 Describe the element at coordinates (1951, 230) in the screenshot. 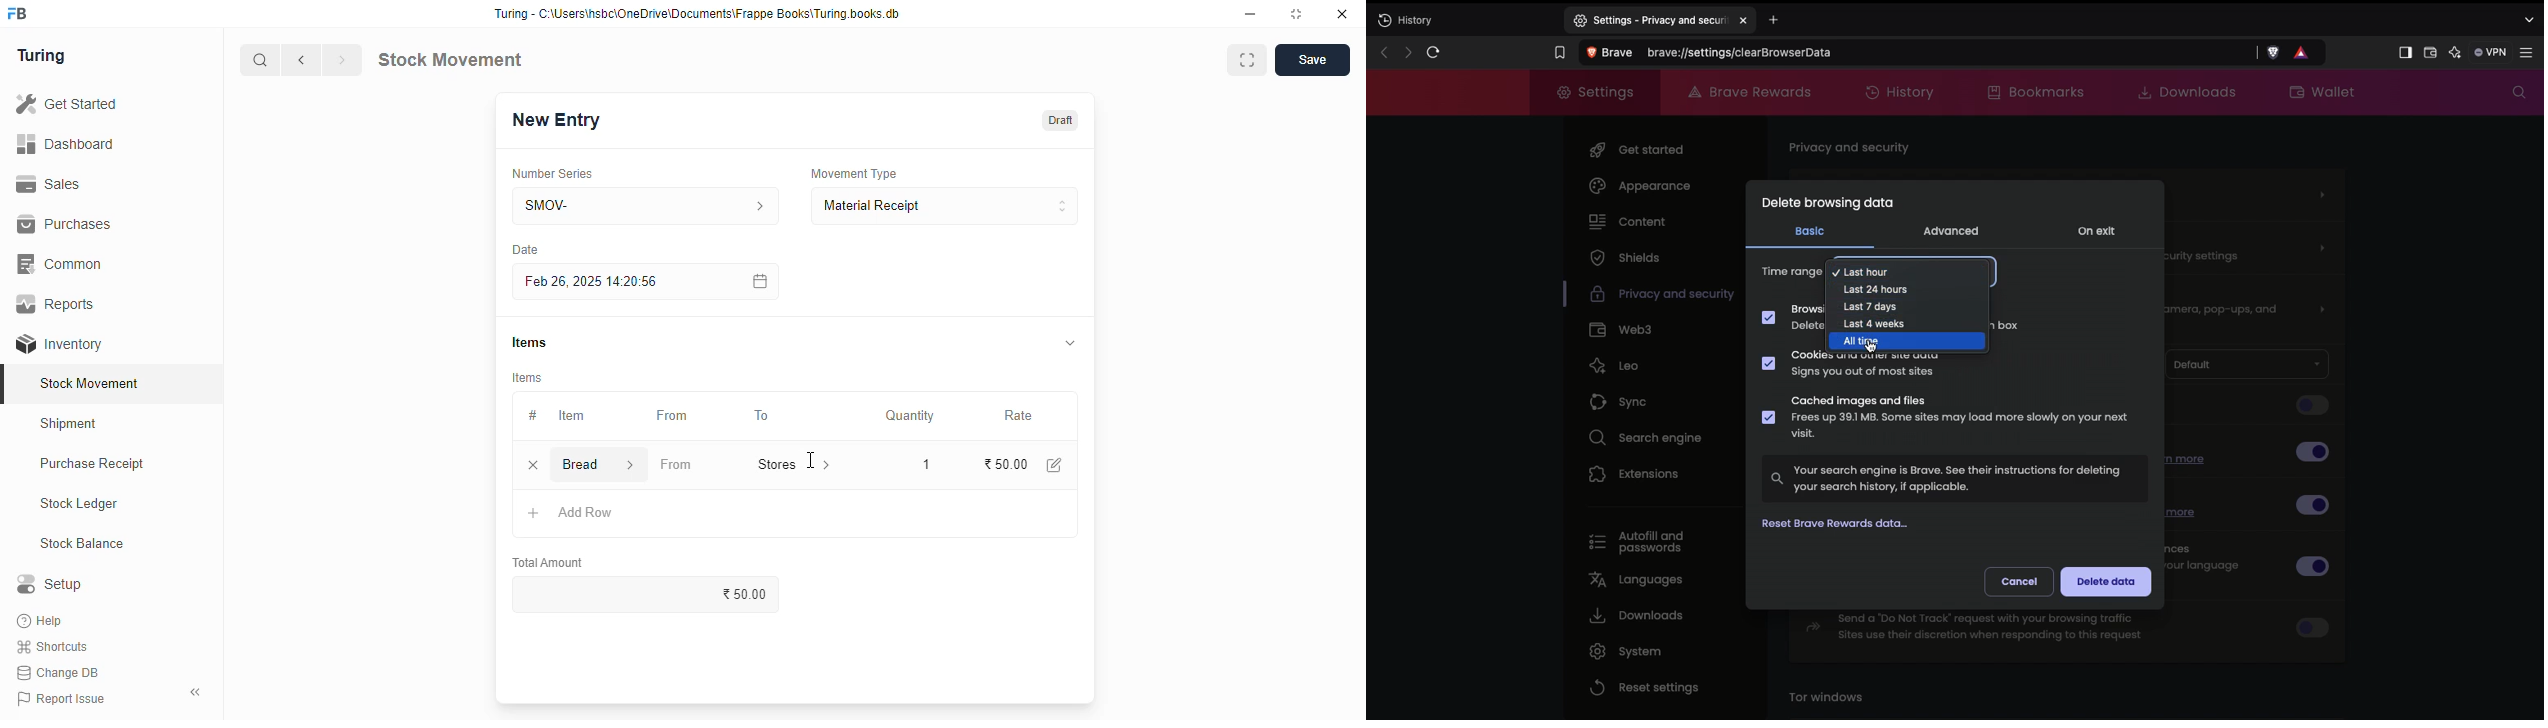

I see `Advanced` at that location.